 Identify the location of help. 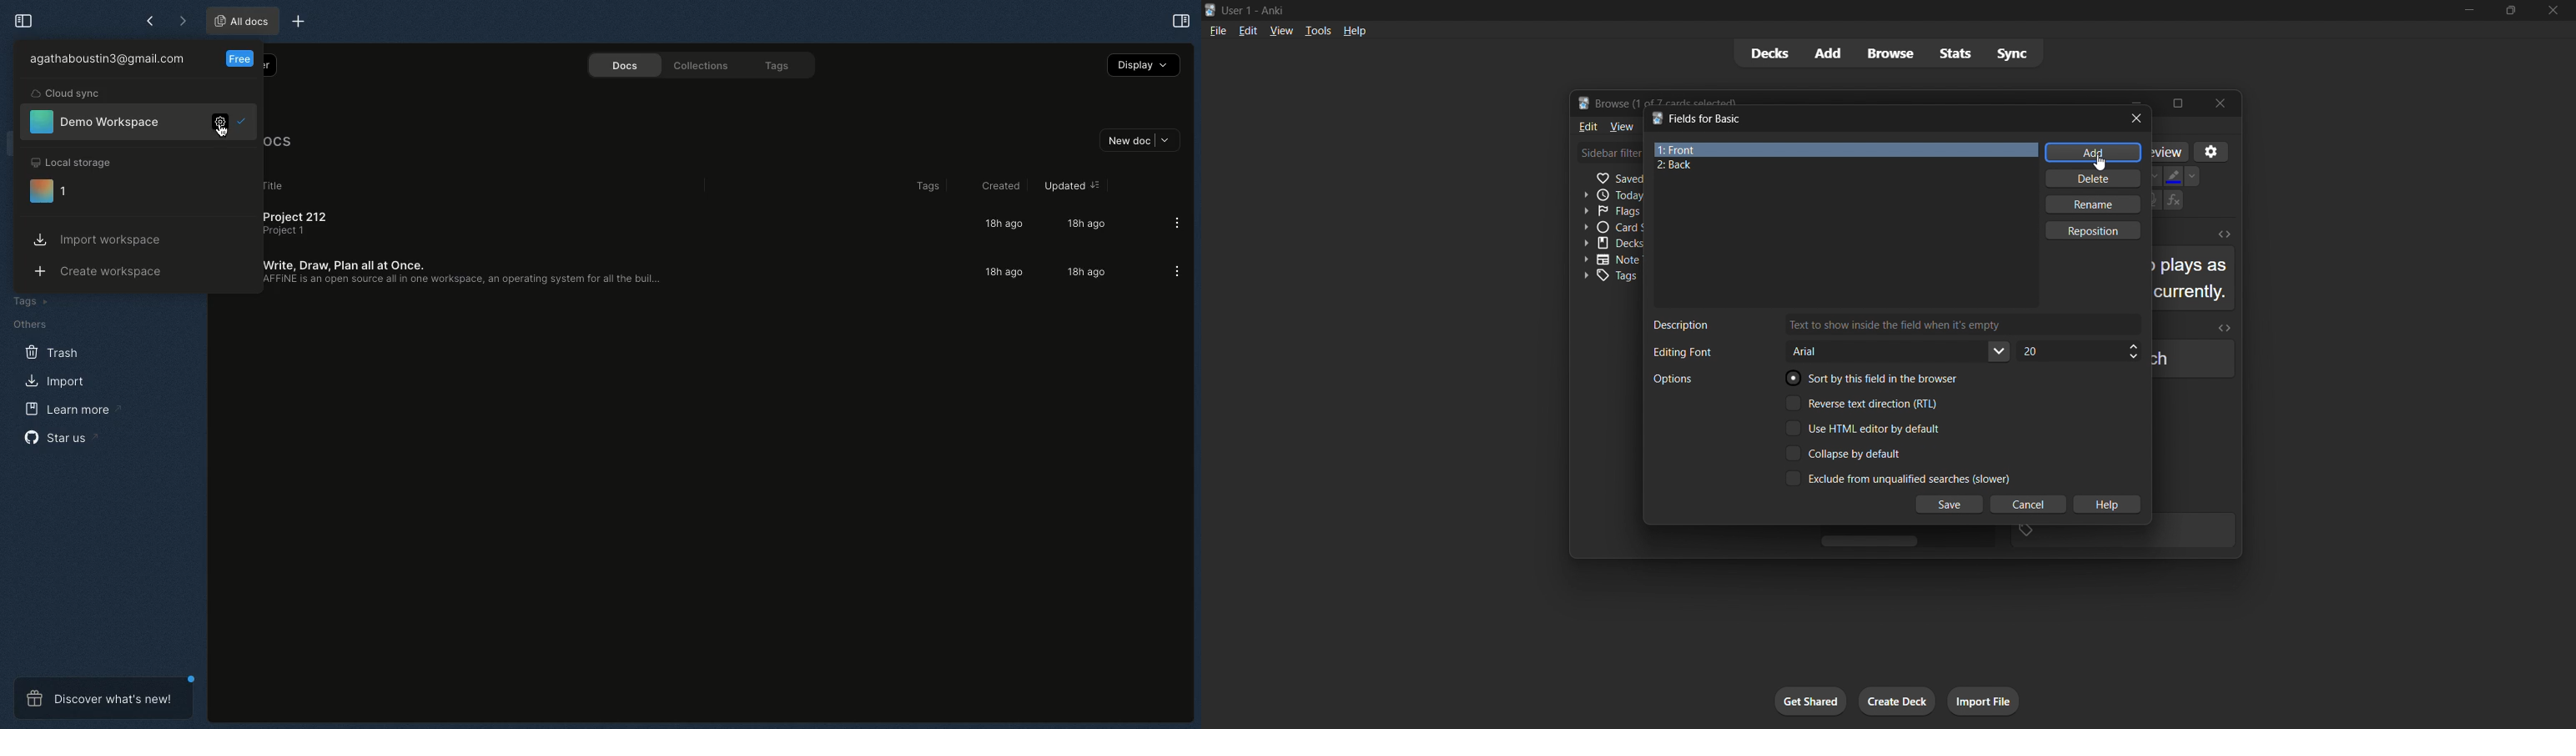
(1352, 29).